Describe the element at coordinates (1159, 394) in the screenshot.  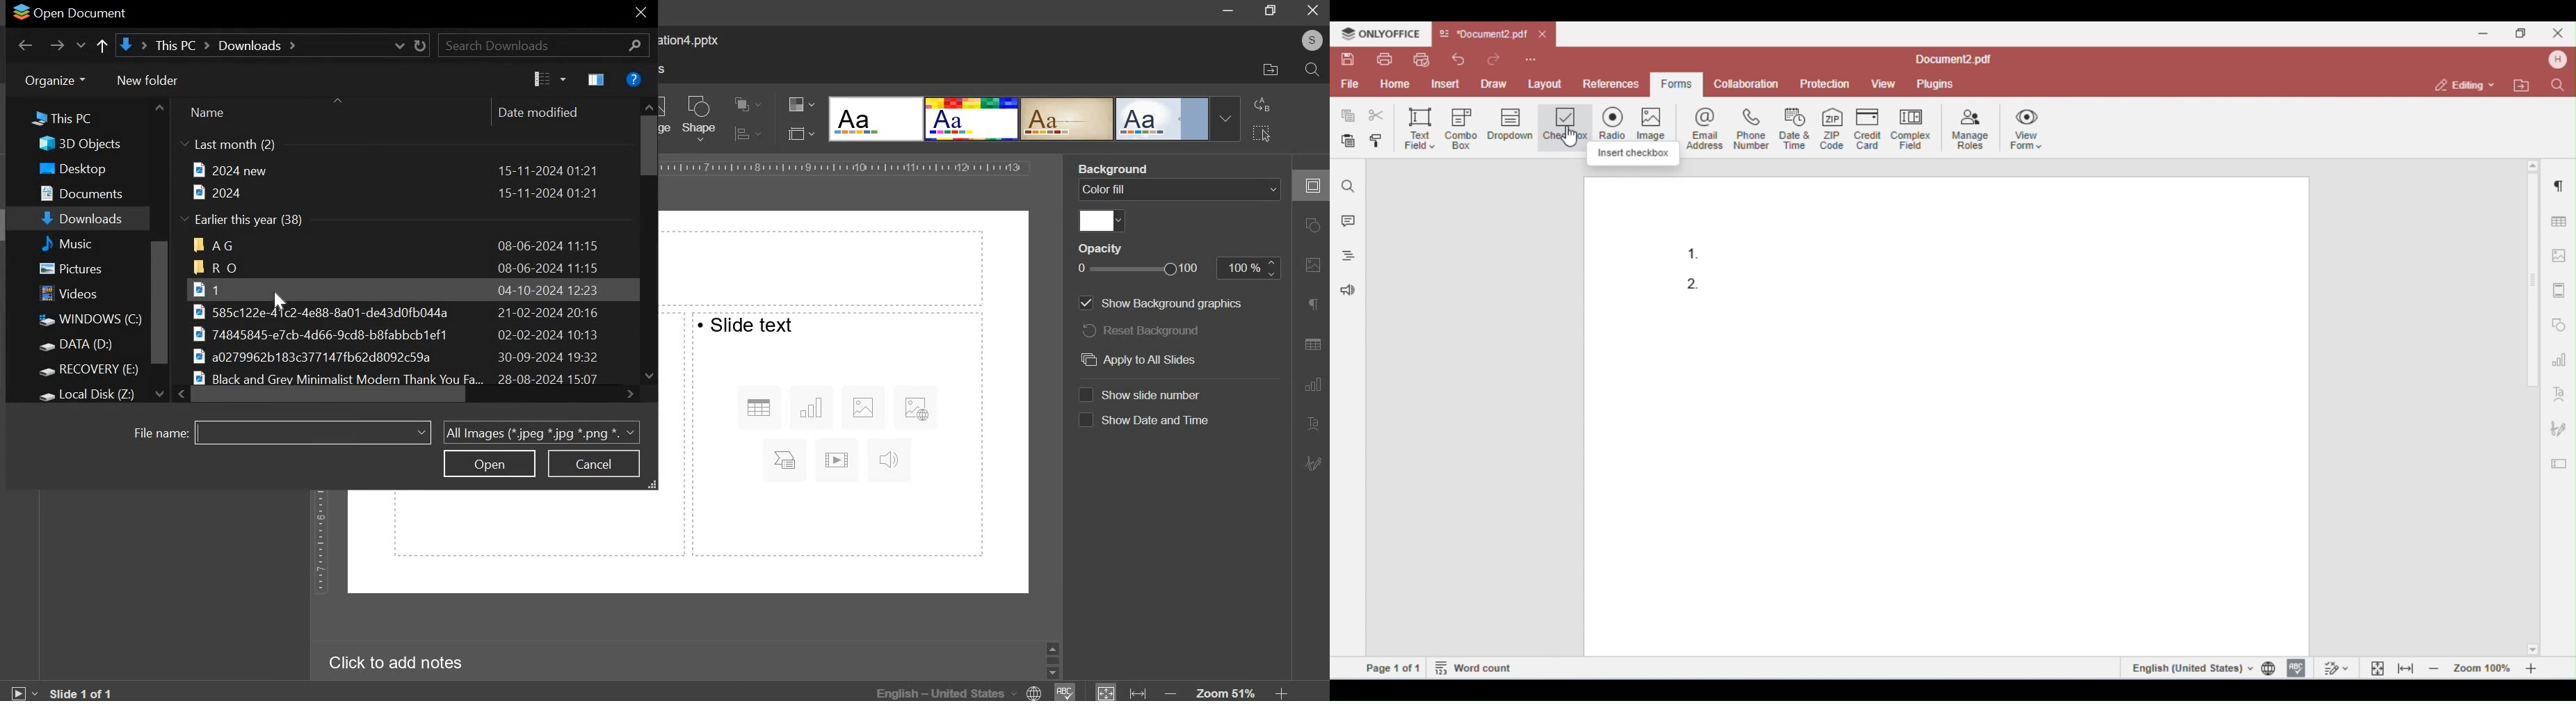
I see `show slide number` at that location.